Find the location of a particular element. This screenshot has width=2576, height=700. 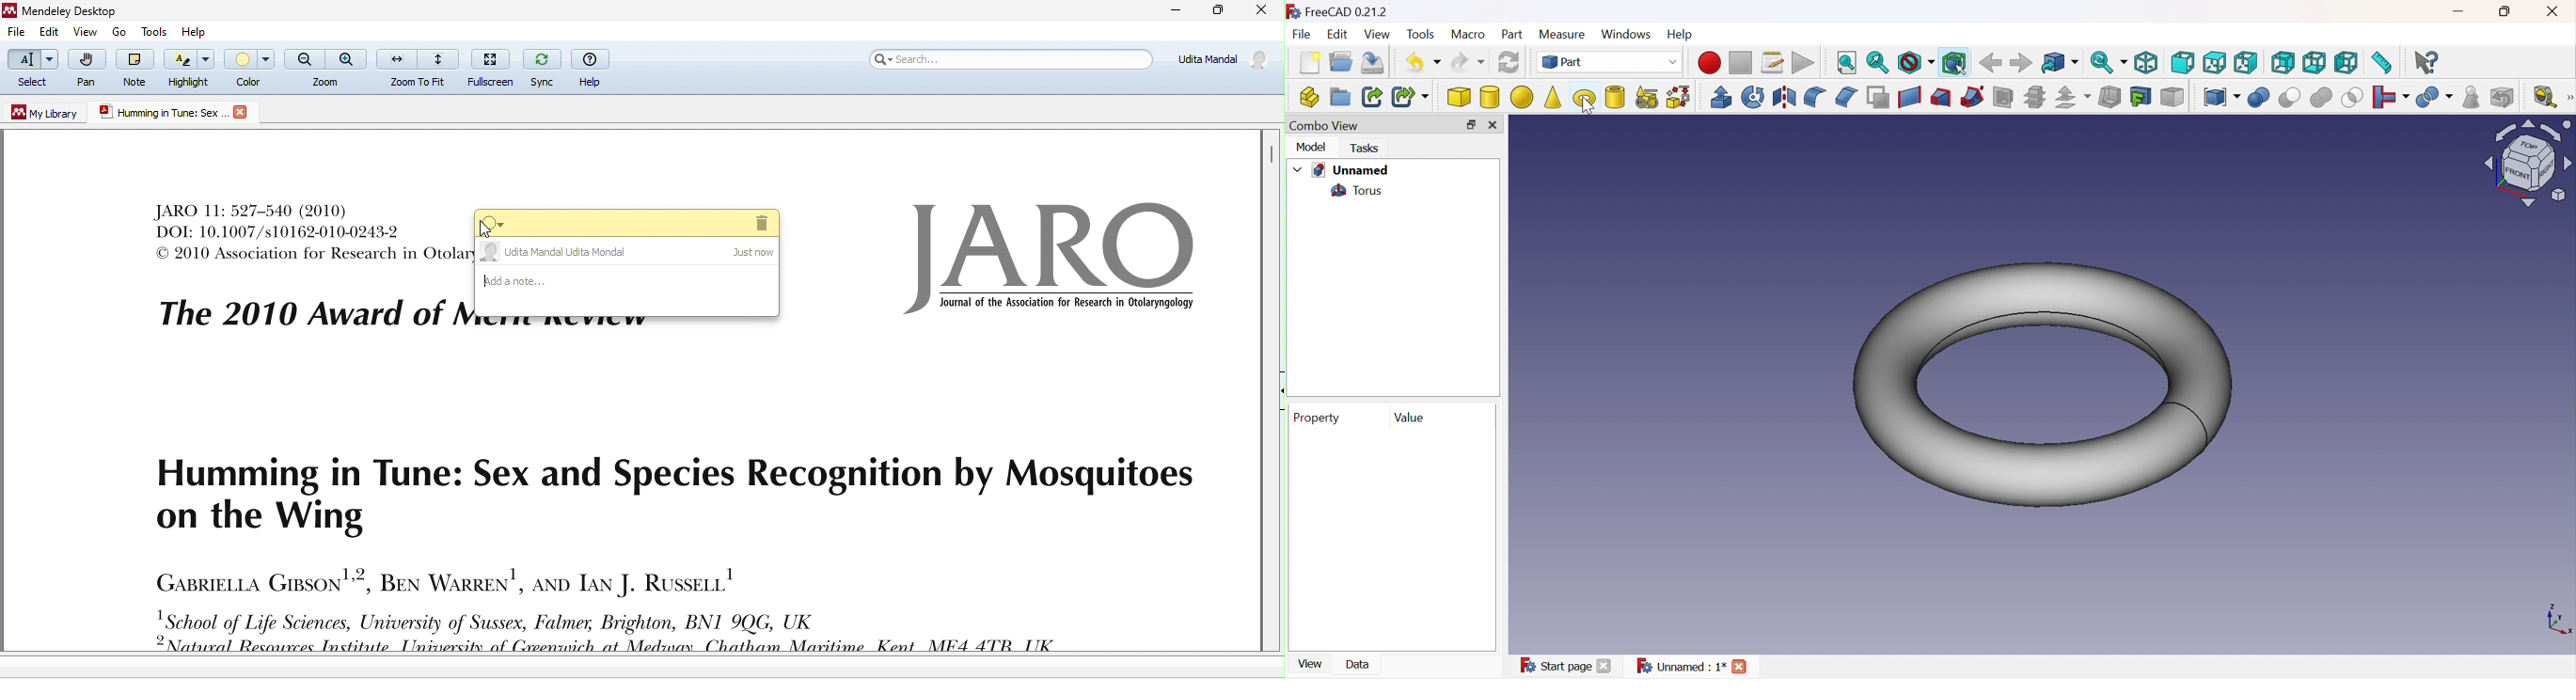

close is located at coordinates (1260, 11).